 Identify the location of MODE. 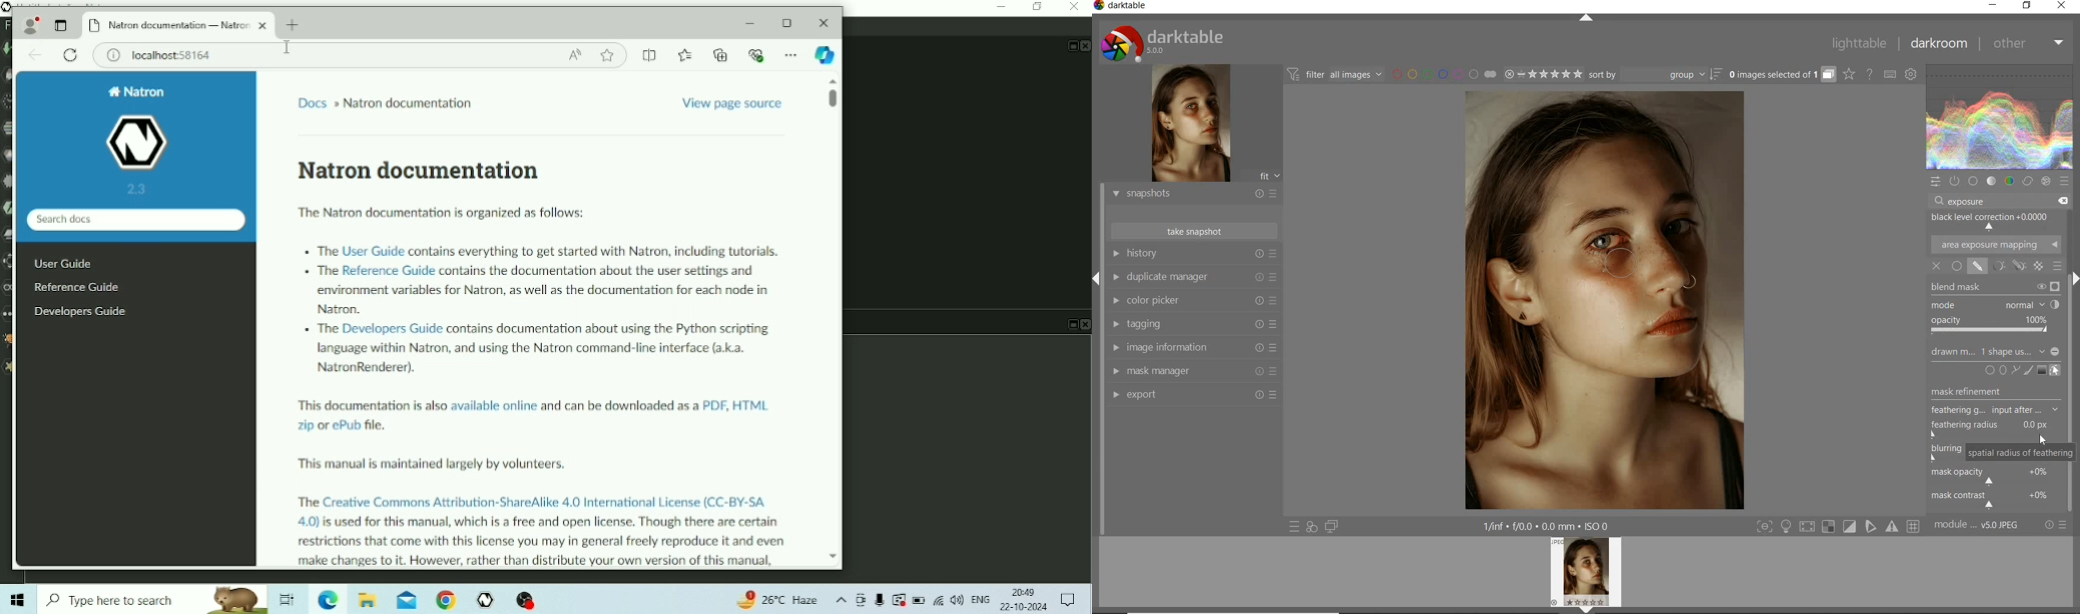
(1995, 306).